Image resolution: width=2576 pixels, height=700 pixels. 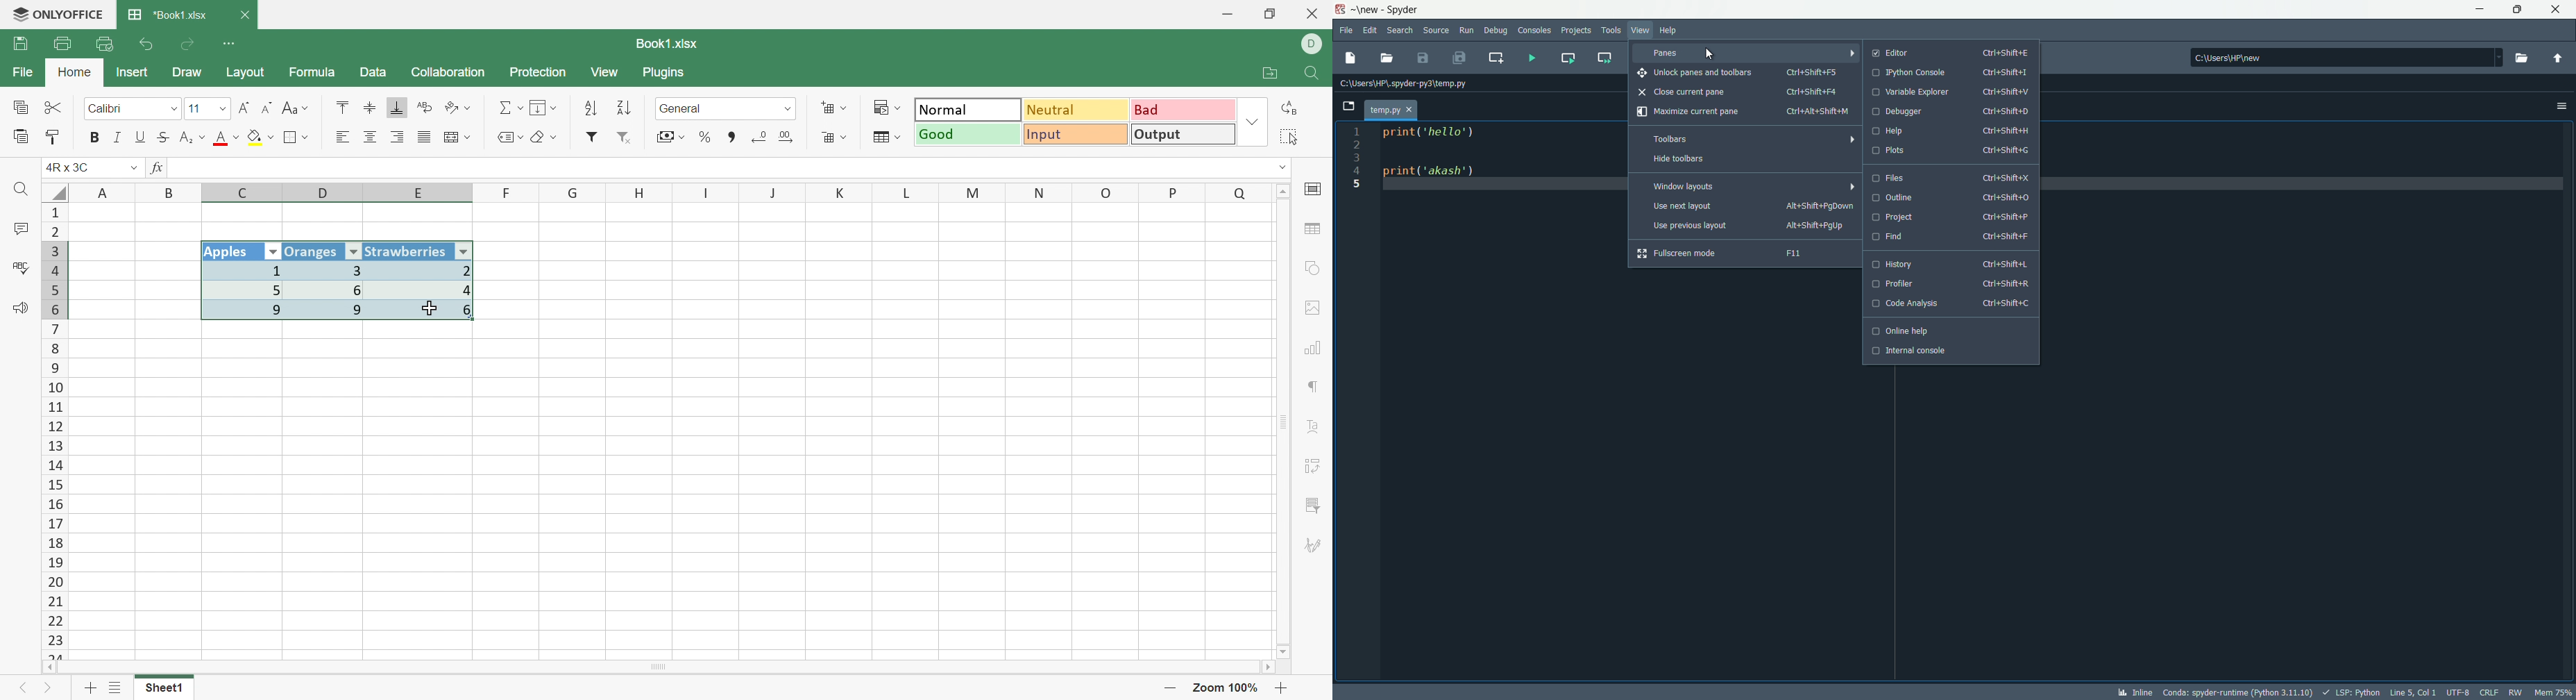 What do you see at coordinates (1951, 177) in the screenshot?
I see `files` at bounding box center [1951, 177].